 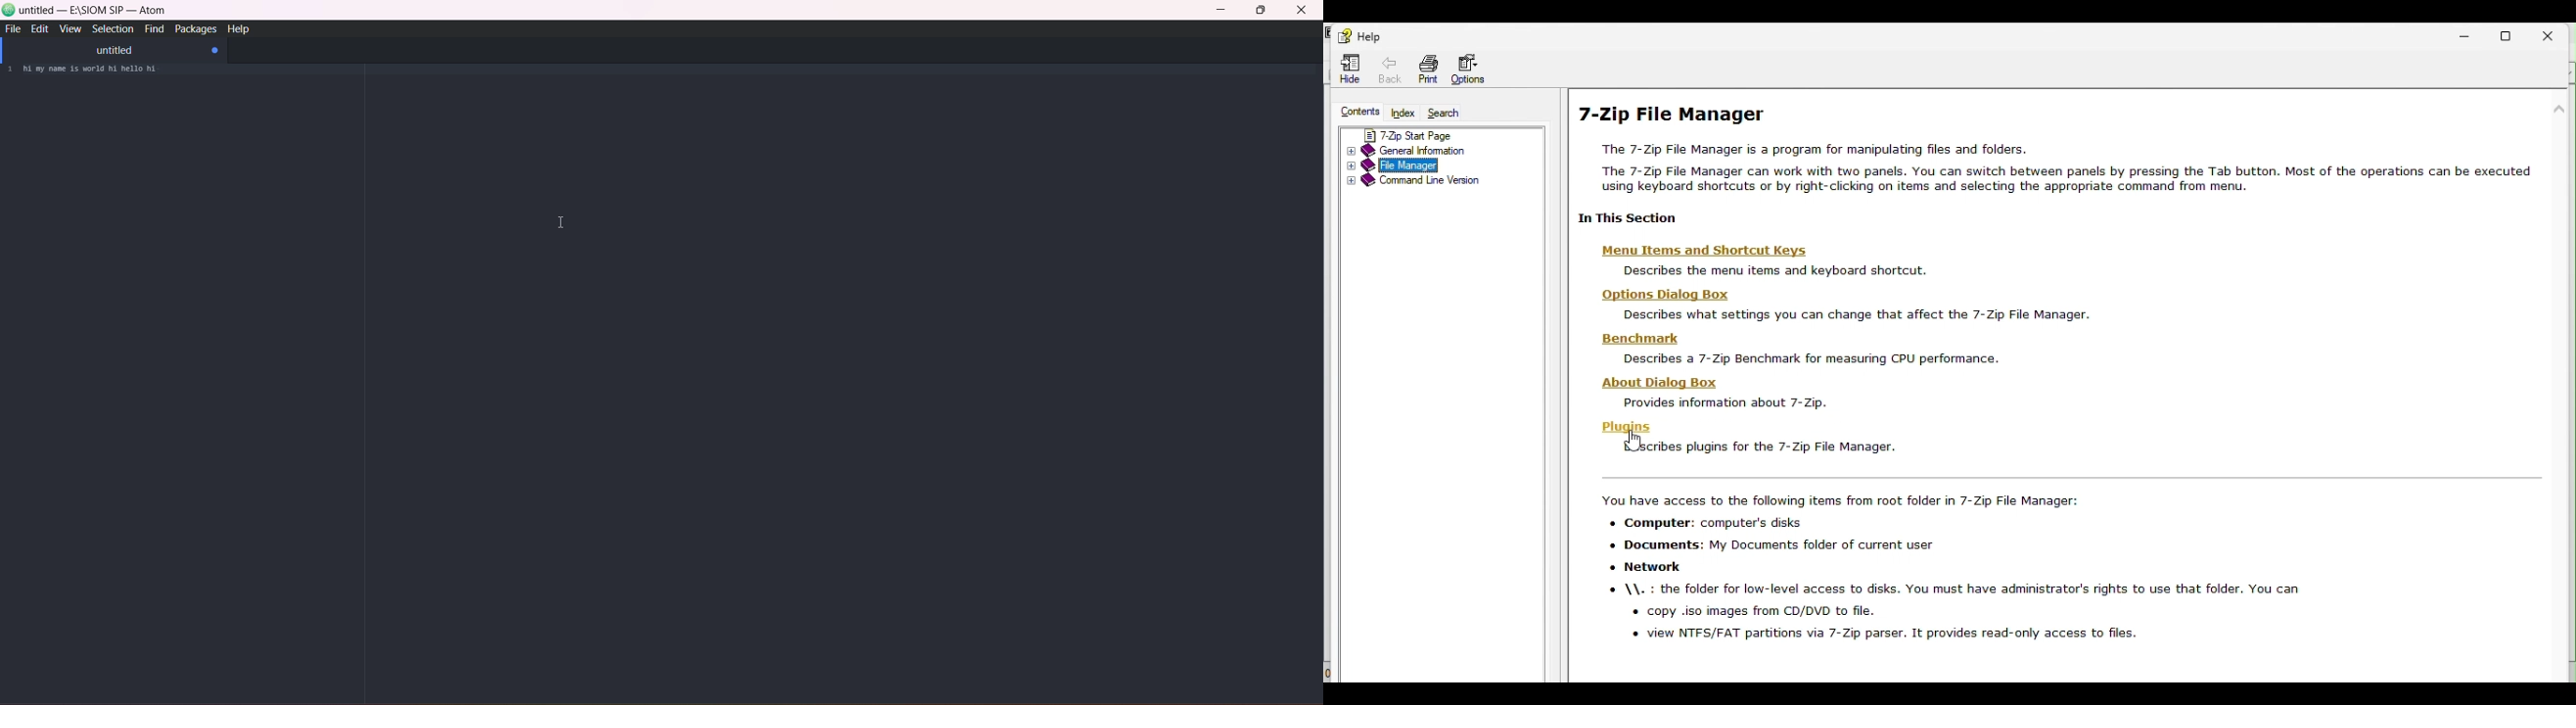 What do you see at coordinates (100, 71) in the screenshot?
I see `hi my name is world hi hello hi` at bounding box center [100, 71].